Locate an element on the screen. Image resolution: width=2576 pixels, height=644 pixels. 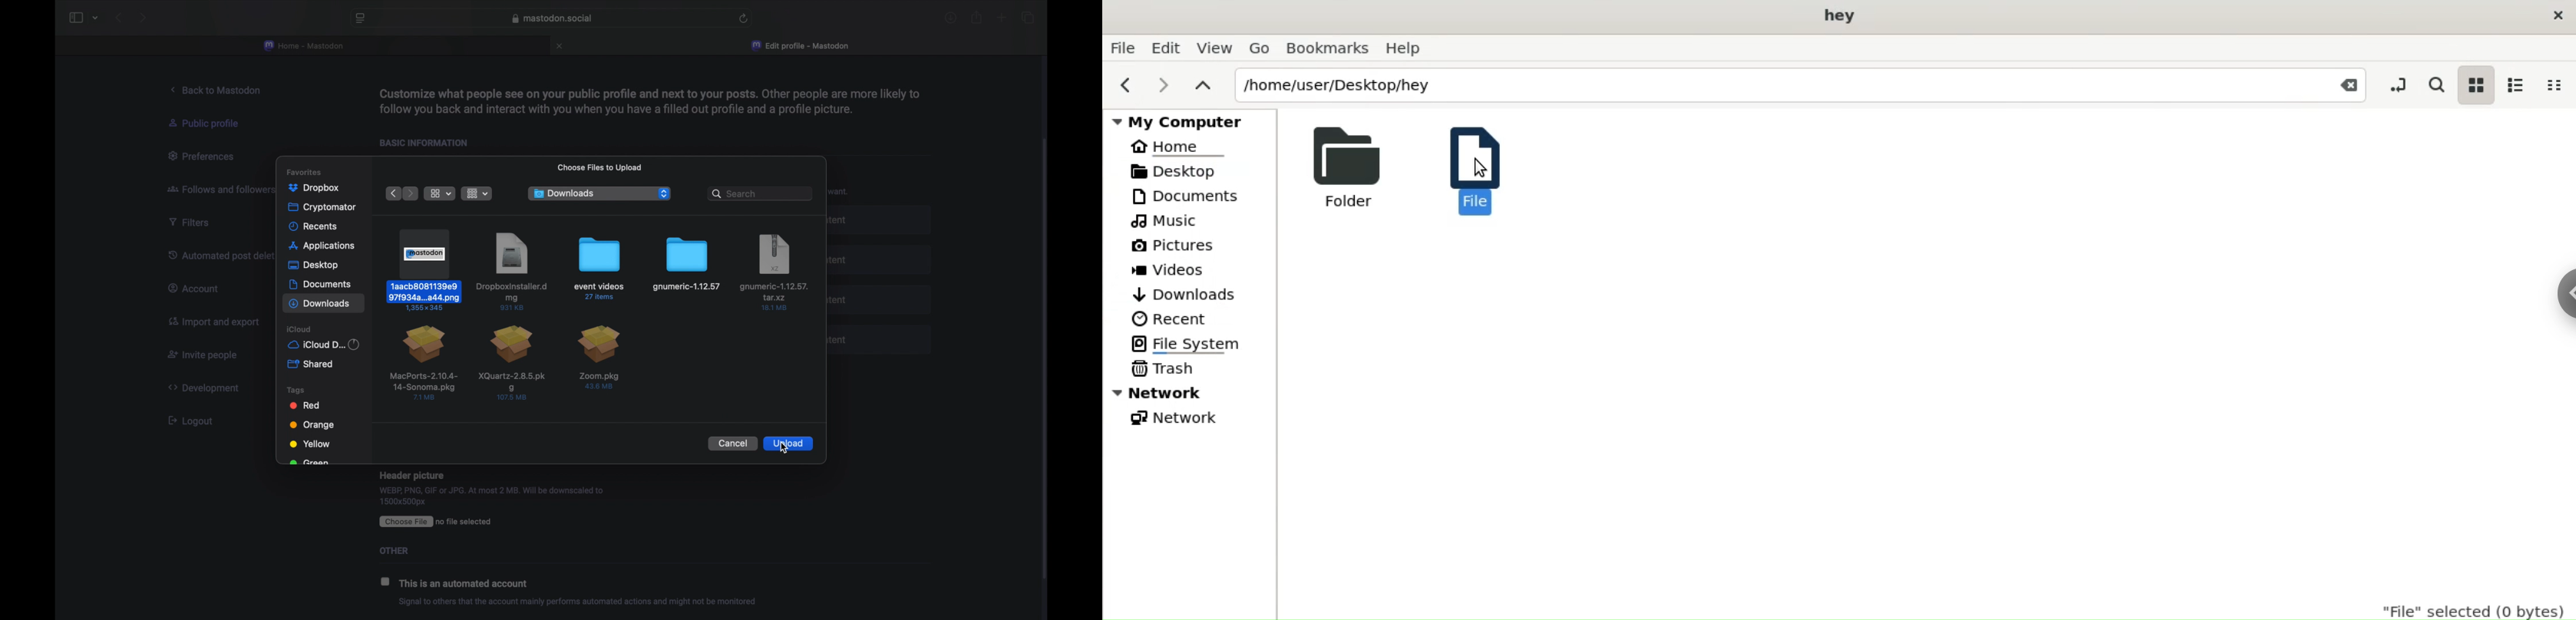
file is located at coordinates (775, 273).